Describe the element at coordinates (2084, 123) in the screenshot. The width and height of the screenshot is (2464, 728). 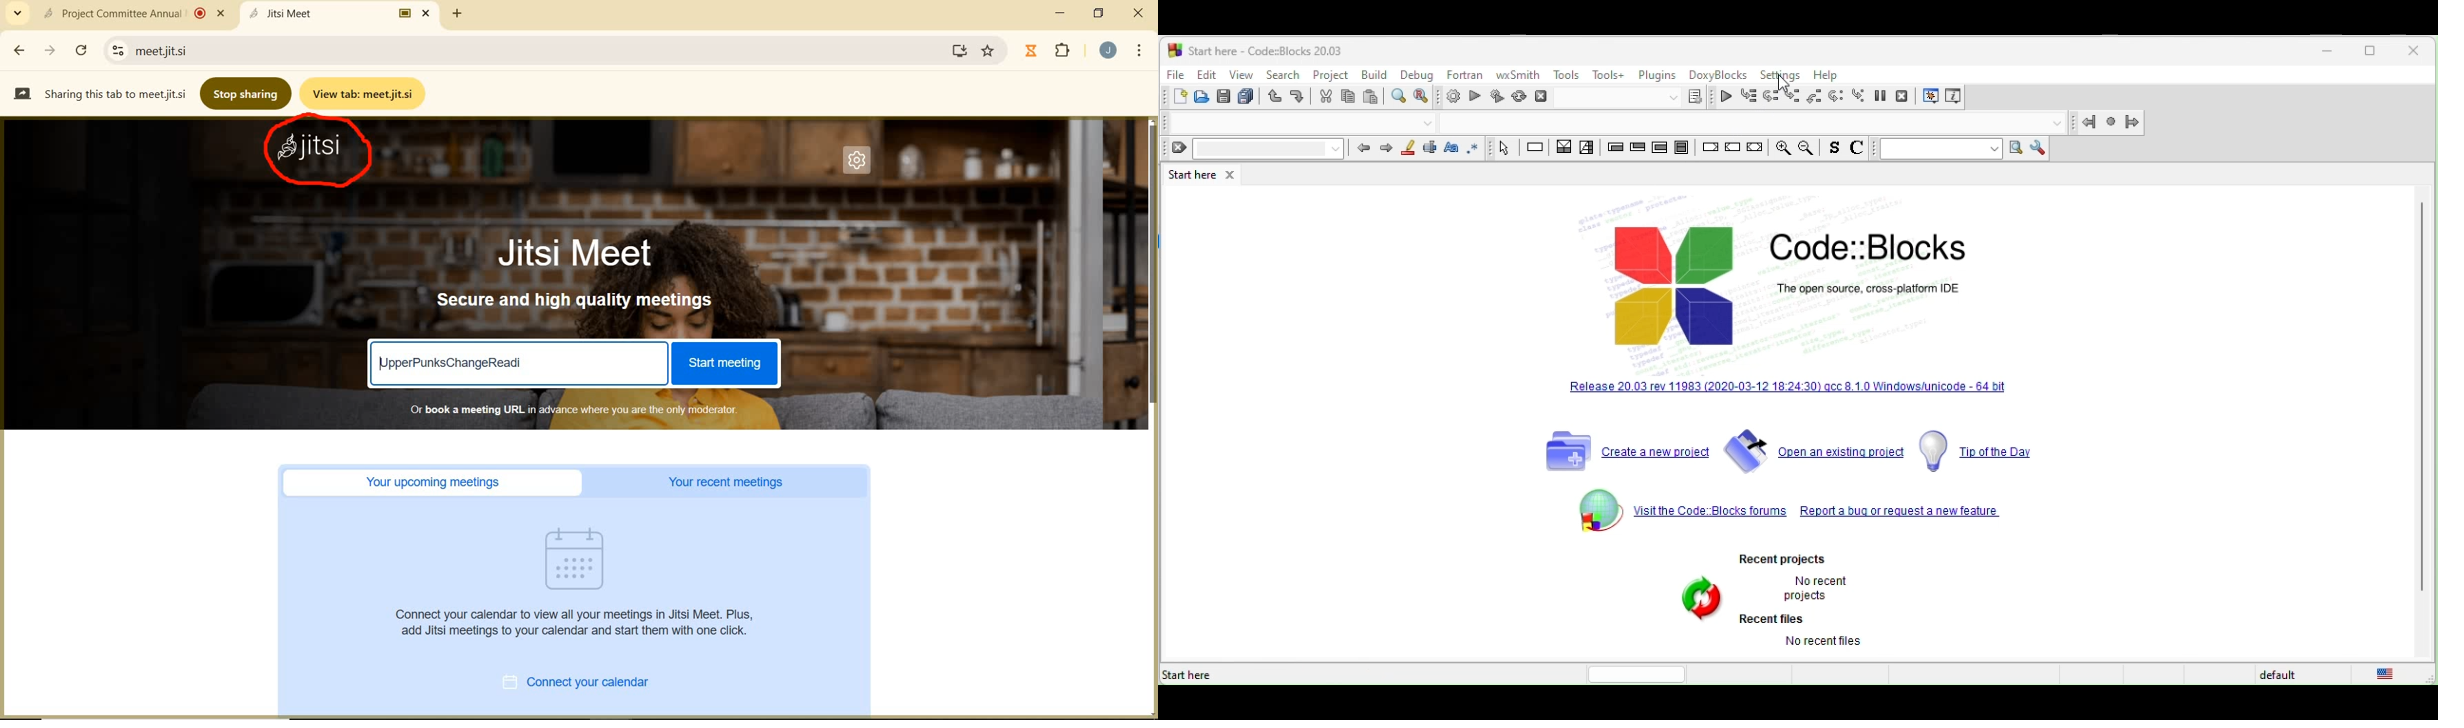
I see `jump back` at that location.